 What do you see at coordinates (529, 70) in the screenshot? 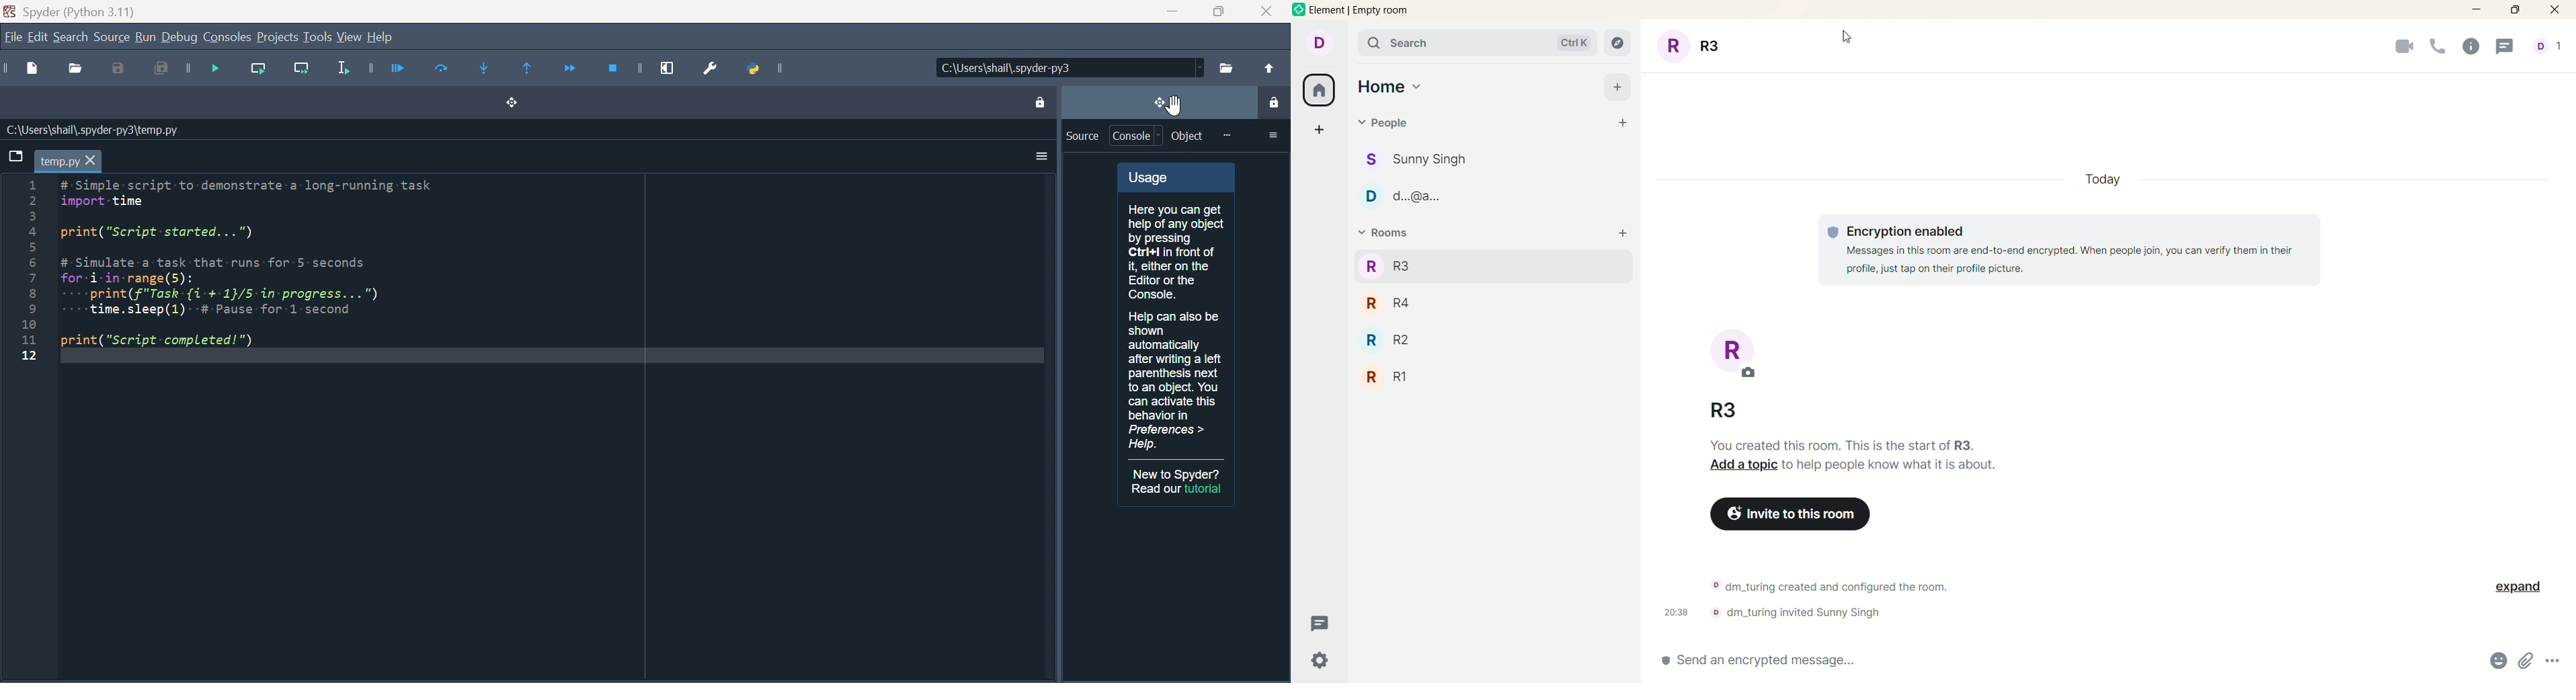
I see `Execute until same function returns` at bounding box center [529, 70].